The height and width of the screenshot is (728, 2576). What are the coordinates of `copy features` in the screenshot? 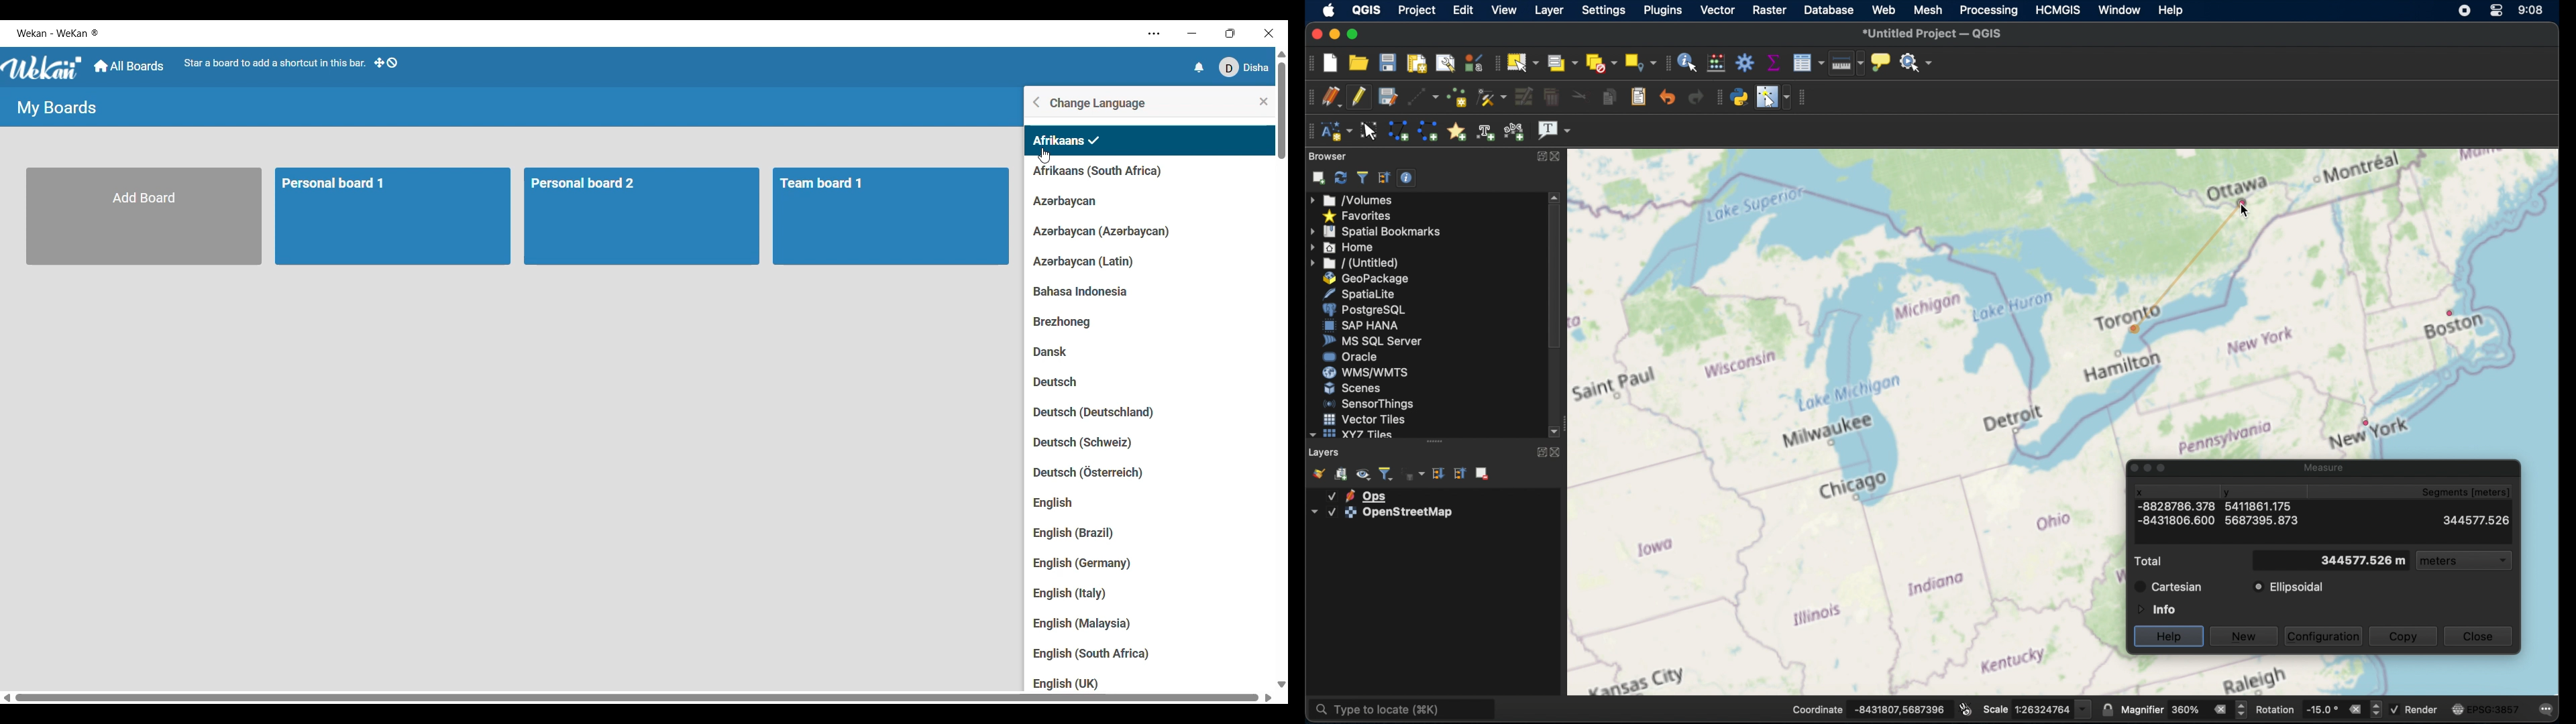 It's located at (1608, 97).